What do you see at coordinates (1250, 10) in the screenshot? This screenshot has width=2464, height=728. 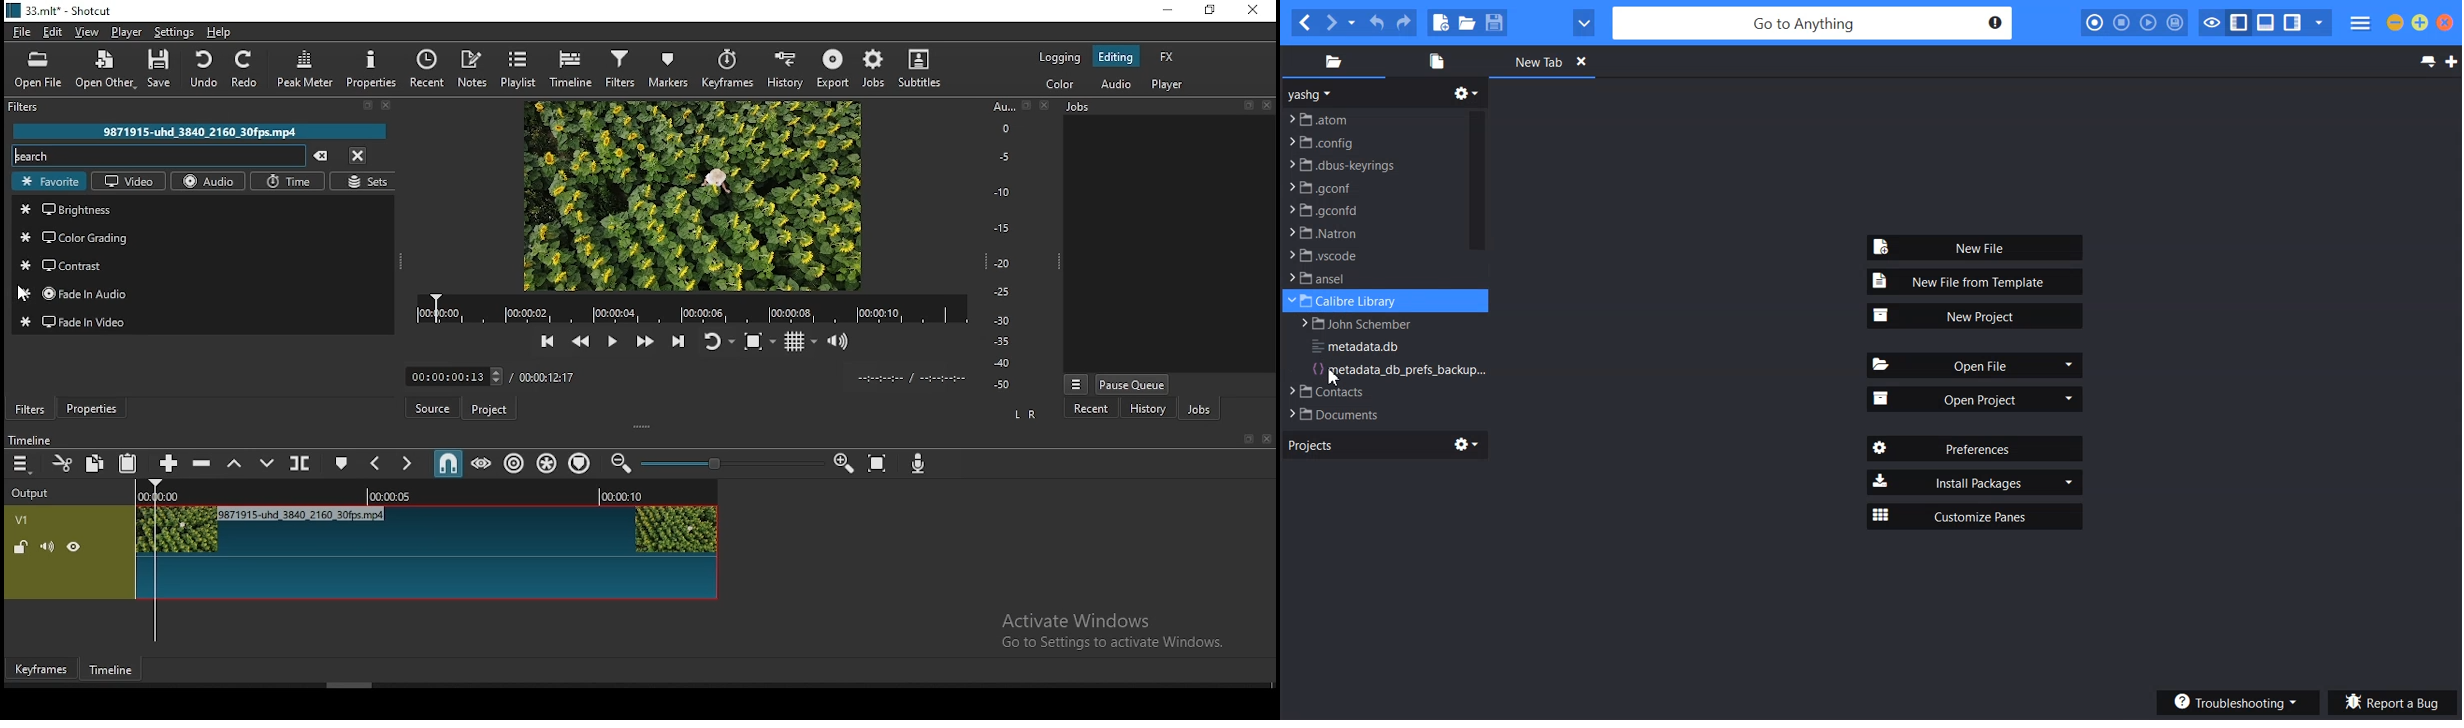 I see `close window` at bounding box center [1250, 10].